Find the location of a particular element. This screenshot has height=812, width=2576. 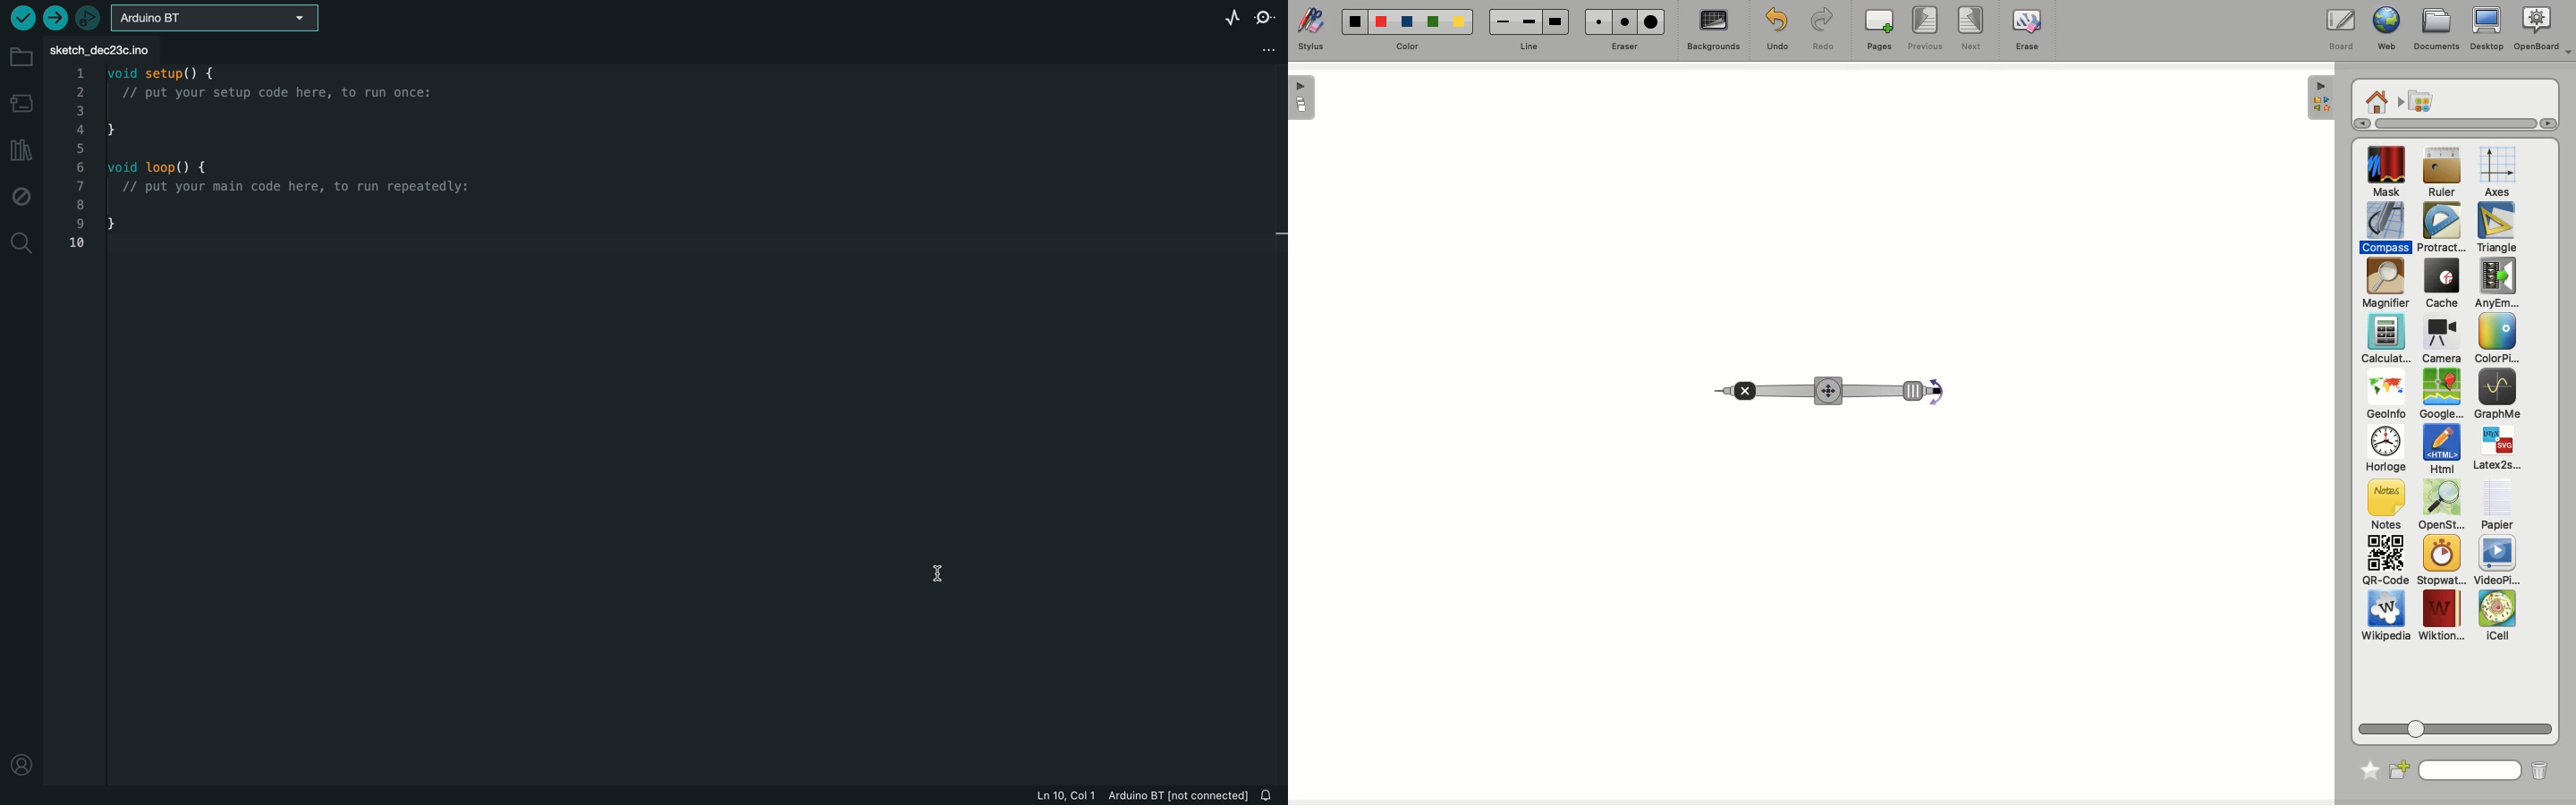

notification is located at coordinates (1268, 795).